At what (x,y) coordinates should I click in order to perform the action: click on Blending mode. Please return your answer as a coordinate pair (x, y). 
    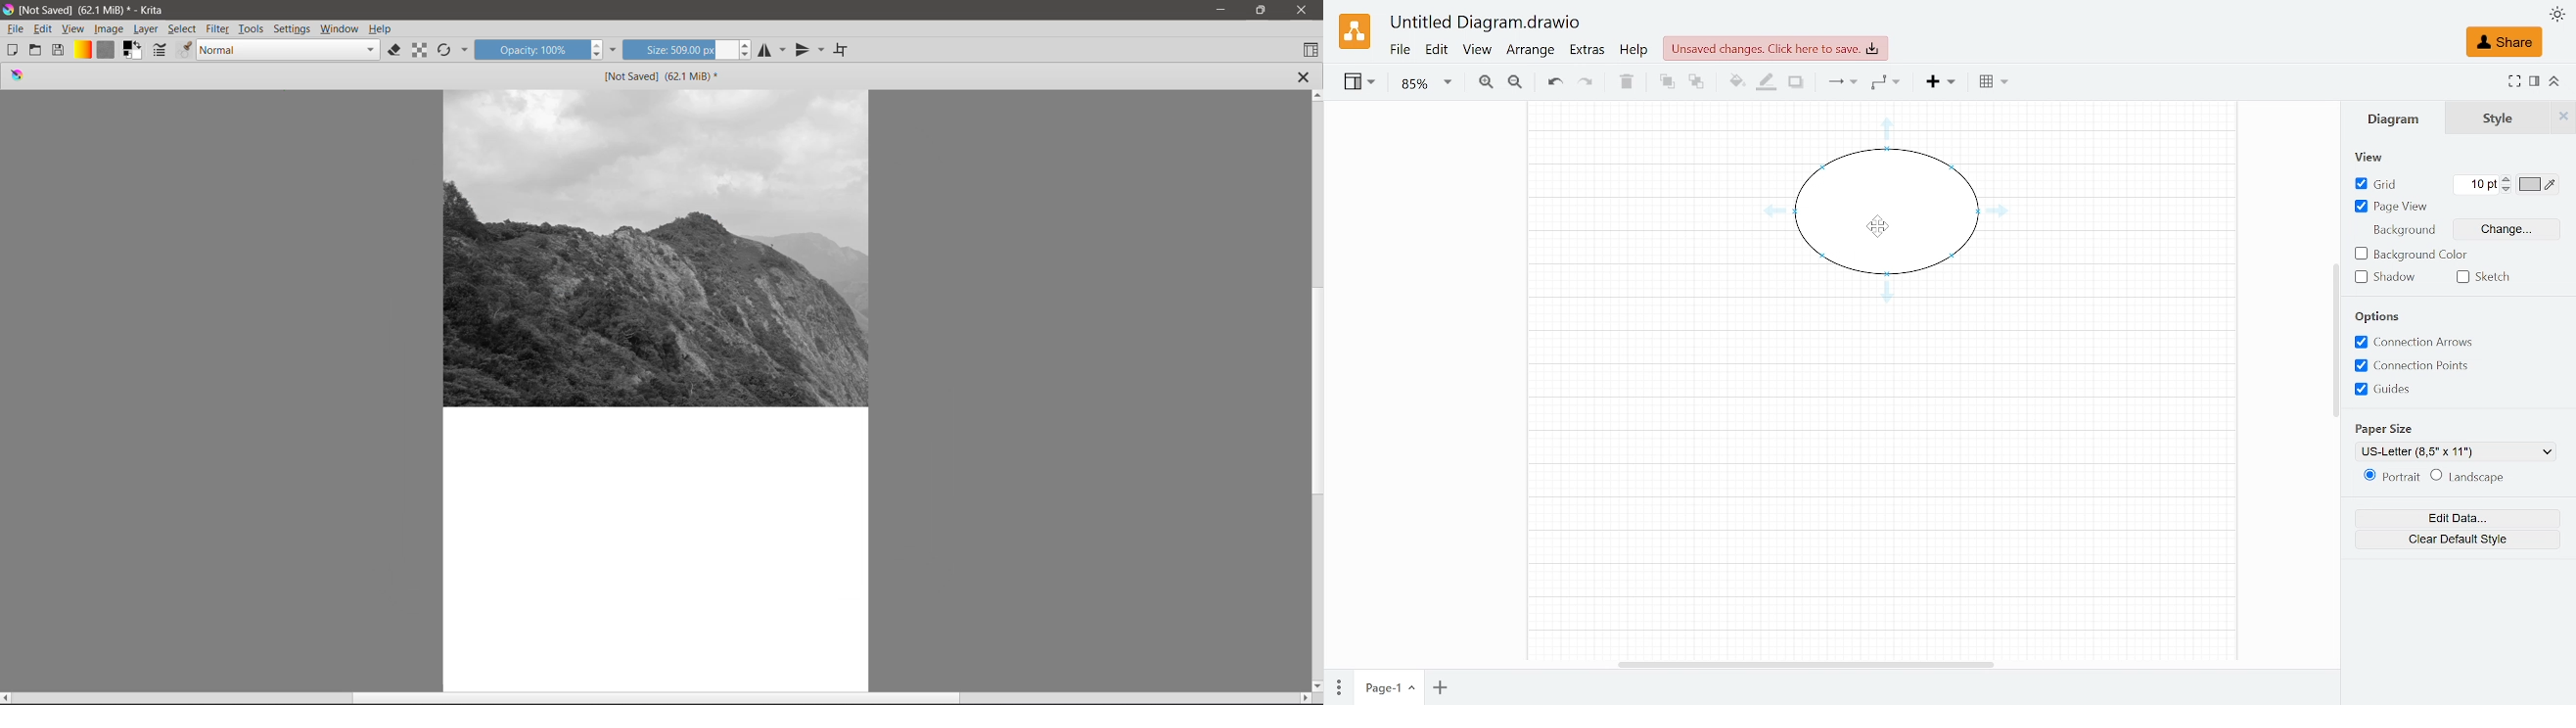
    Looking at the image, I should click on (288, 50).